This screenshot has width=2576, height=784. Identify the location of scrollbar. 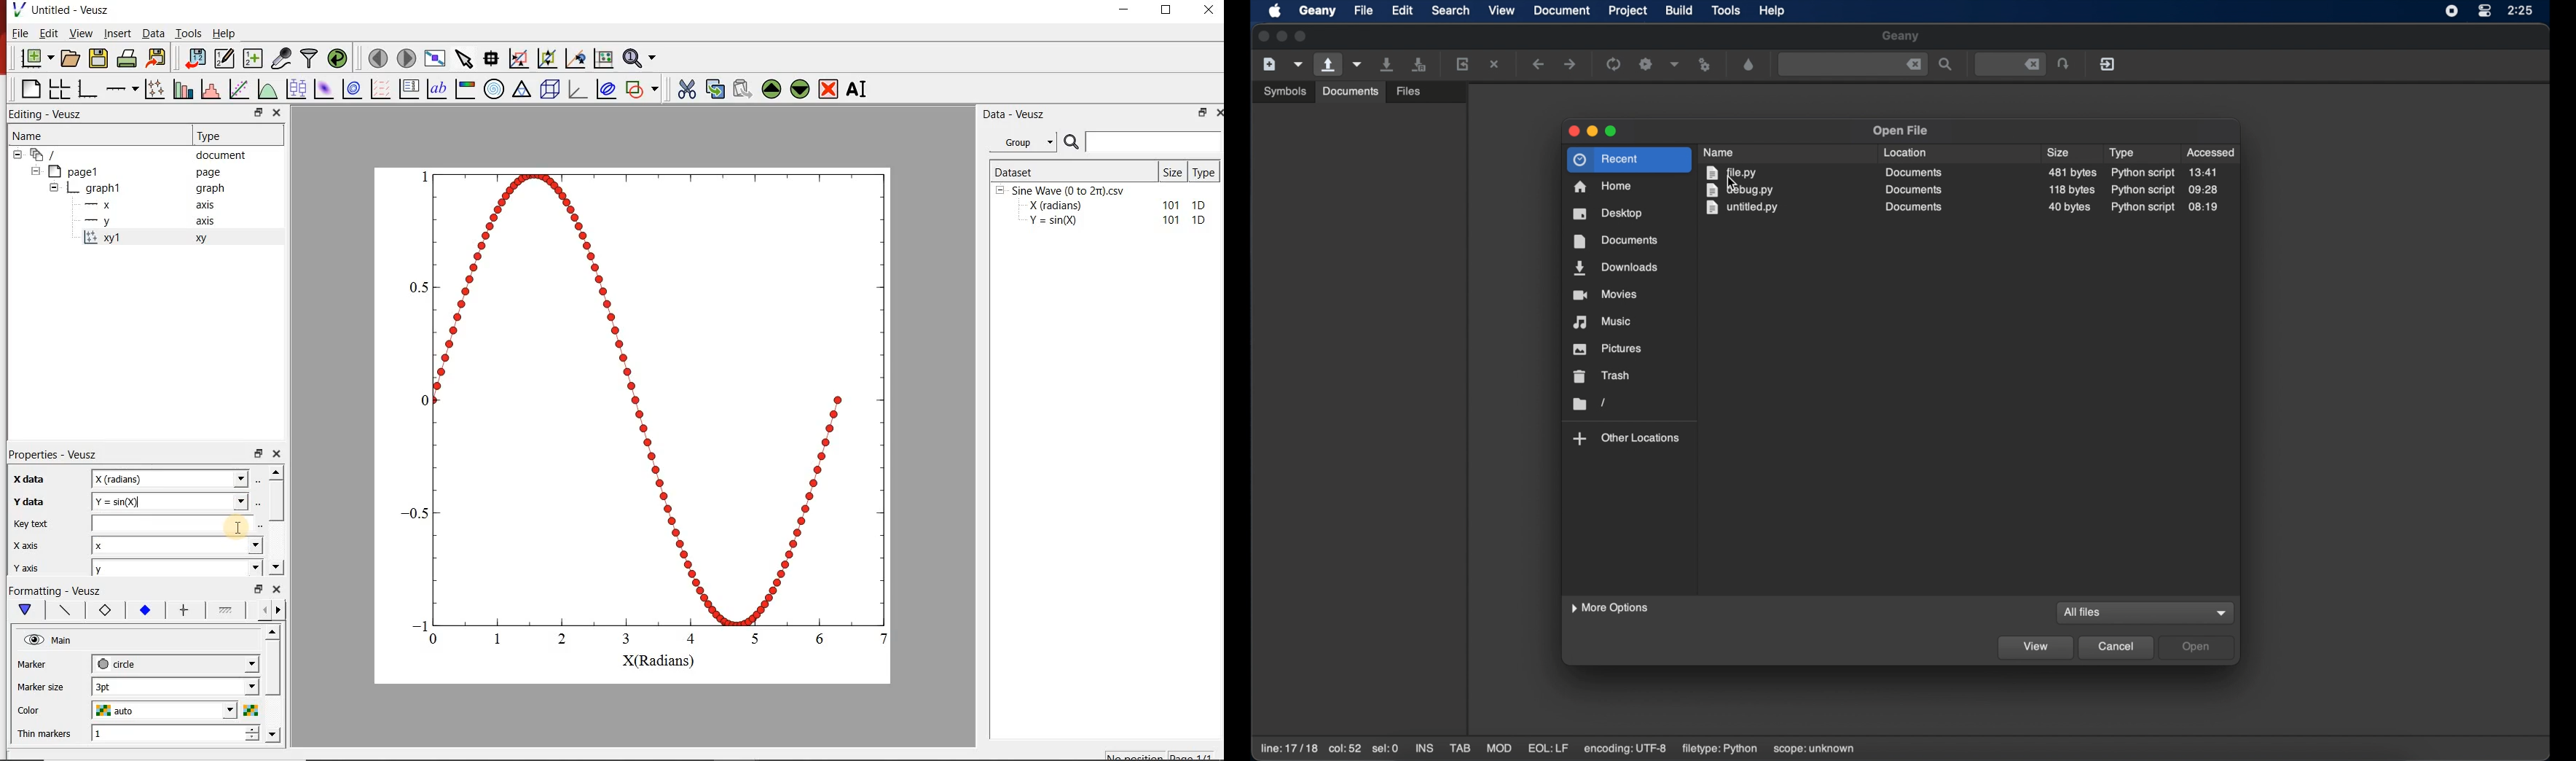
(276, 502).